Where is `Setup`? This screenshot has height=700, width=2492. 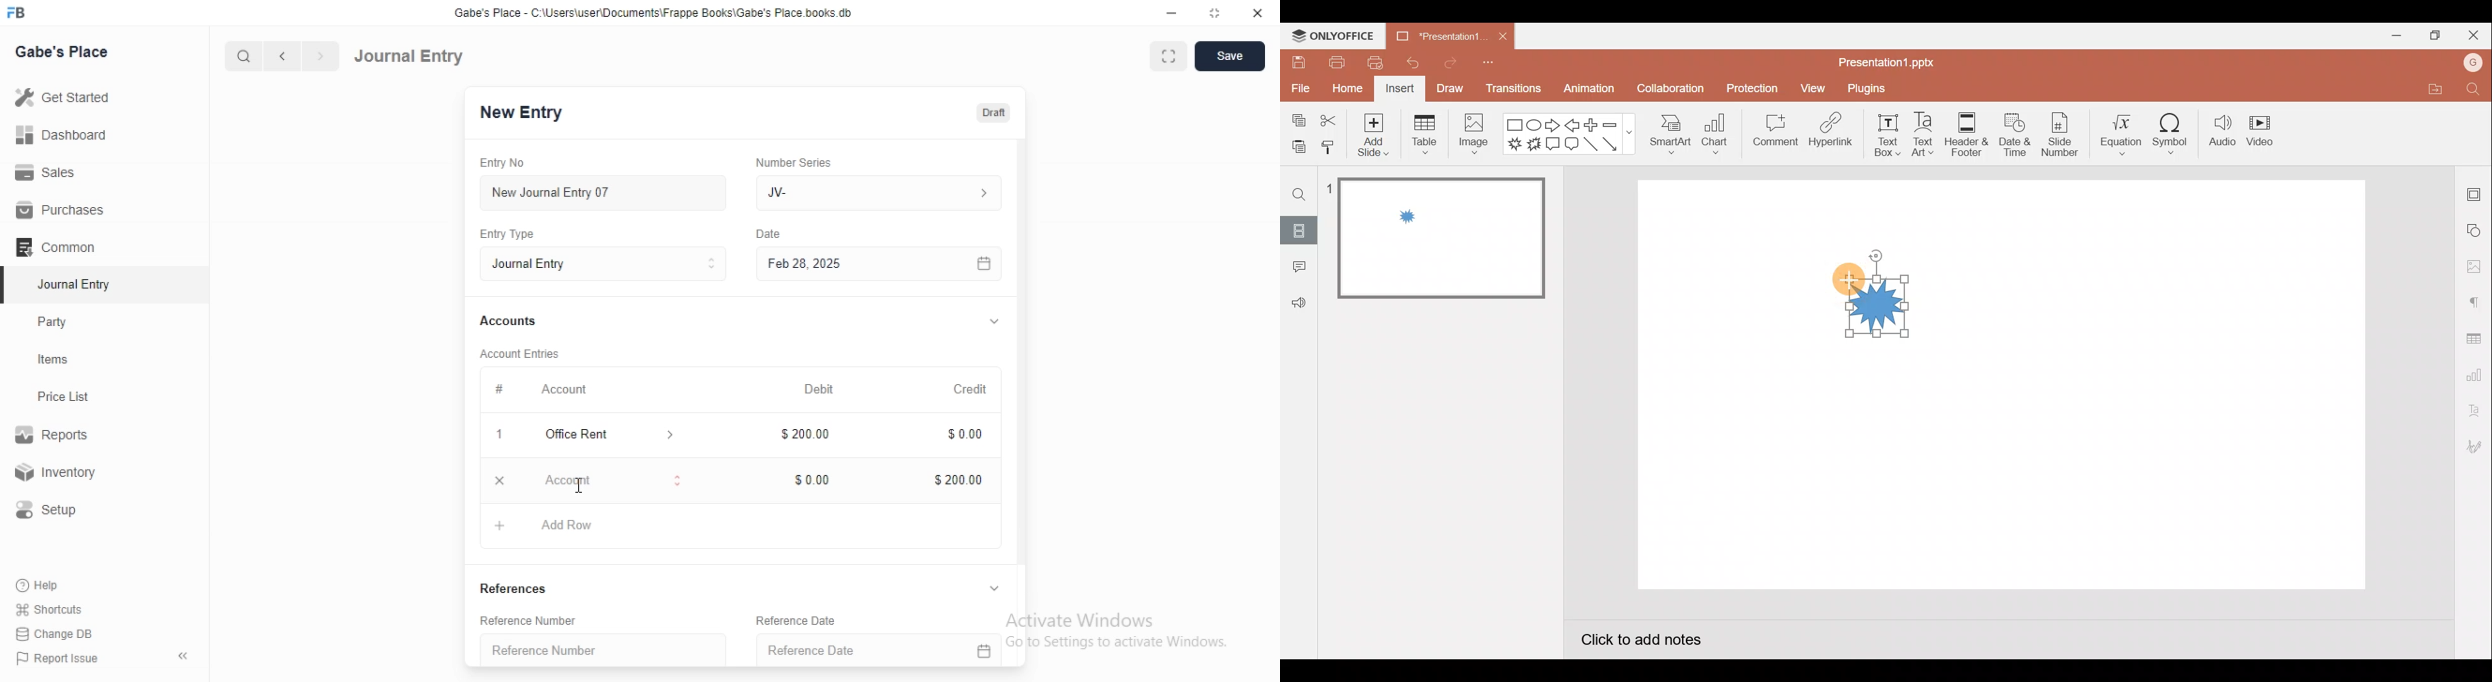 Setup is located at coordinates (54, 510).